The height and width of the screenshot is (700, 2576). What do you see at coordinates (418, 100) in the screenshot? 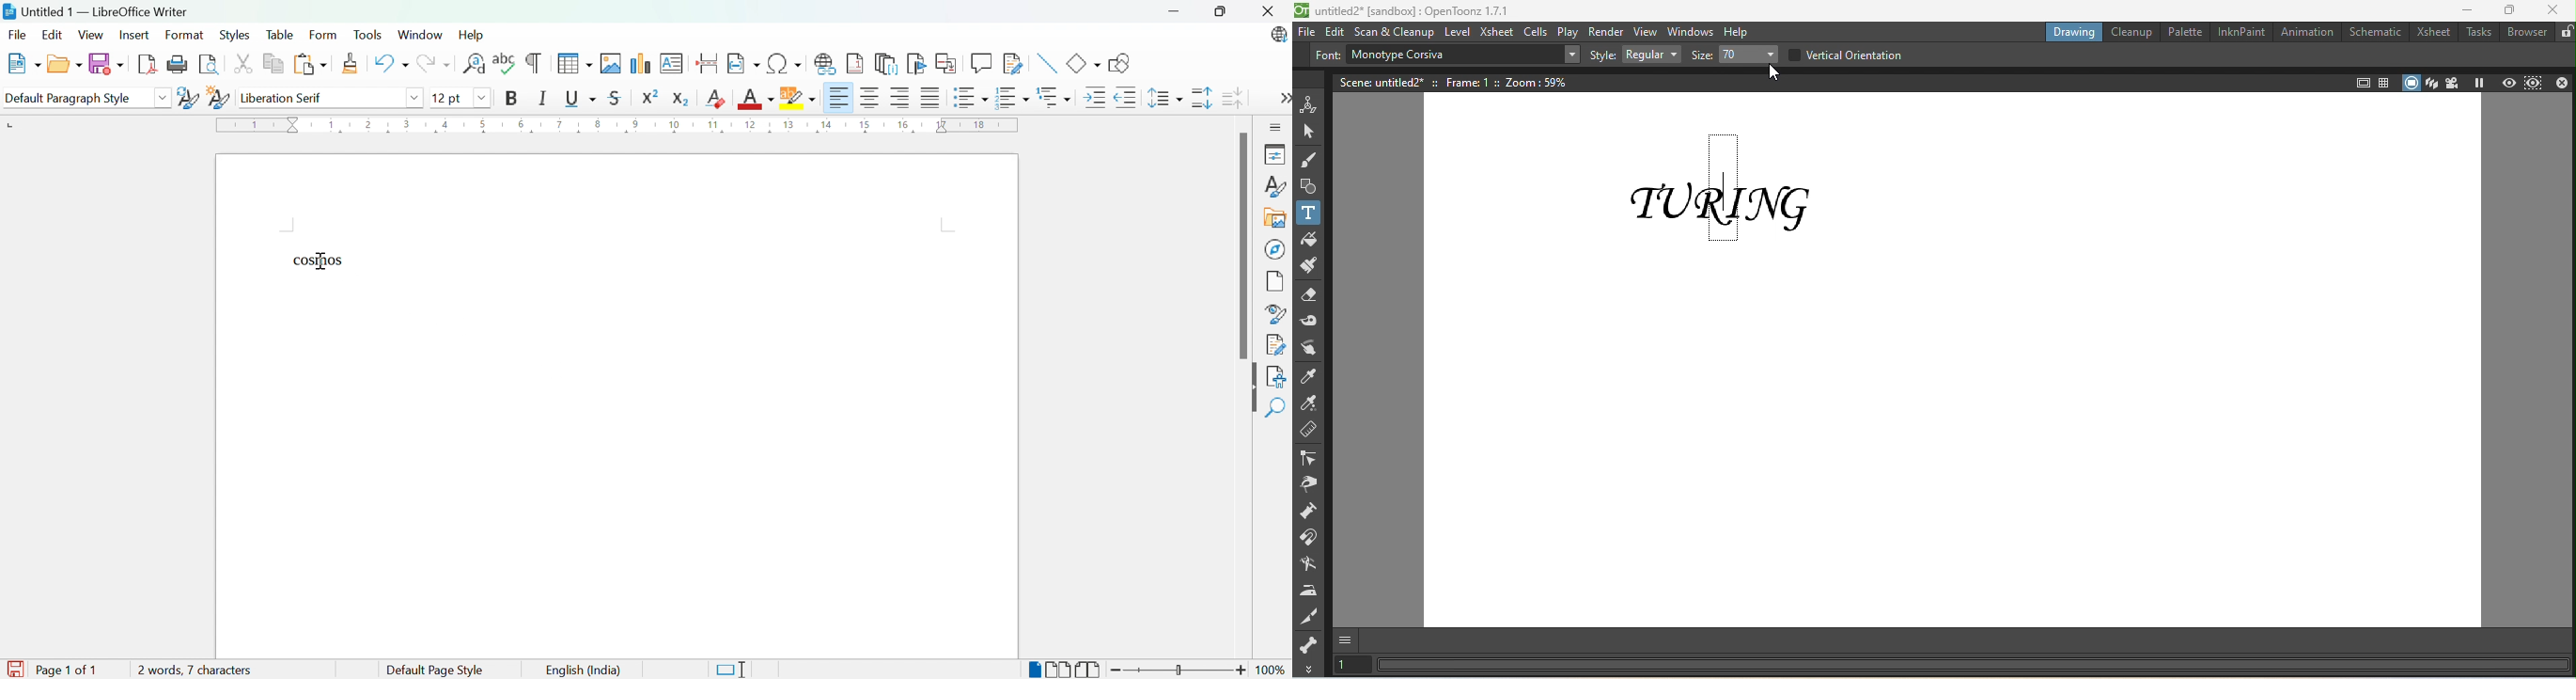
I see `Drop down` at bounding box center [418, 100].